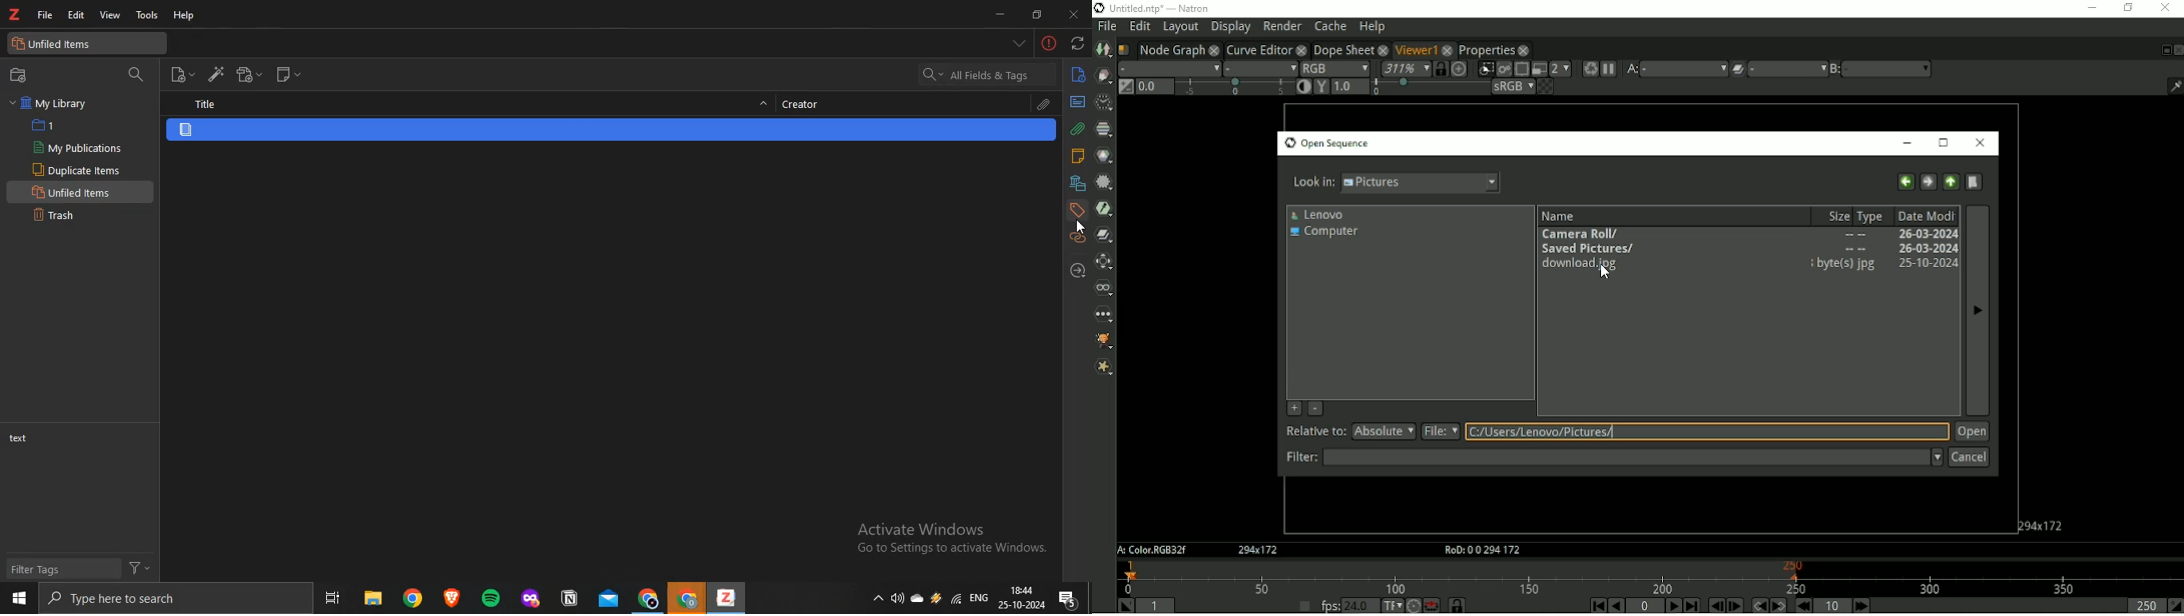  I want to click on notes, so click(1078, 157).